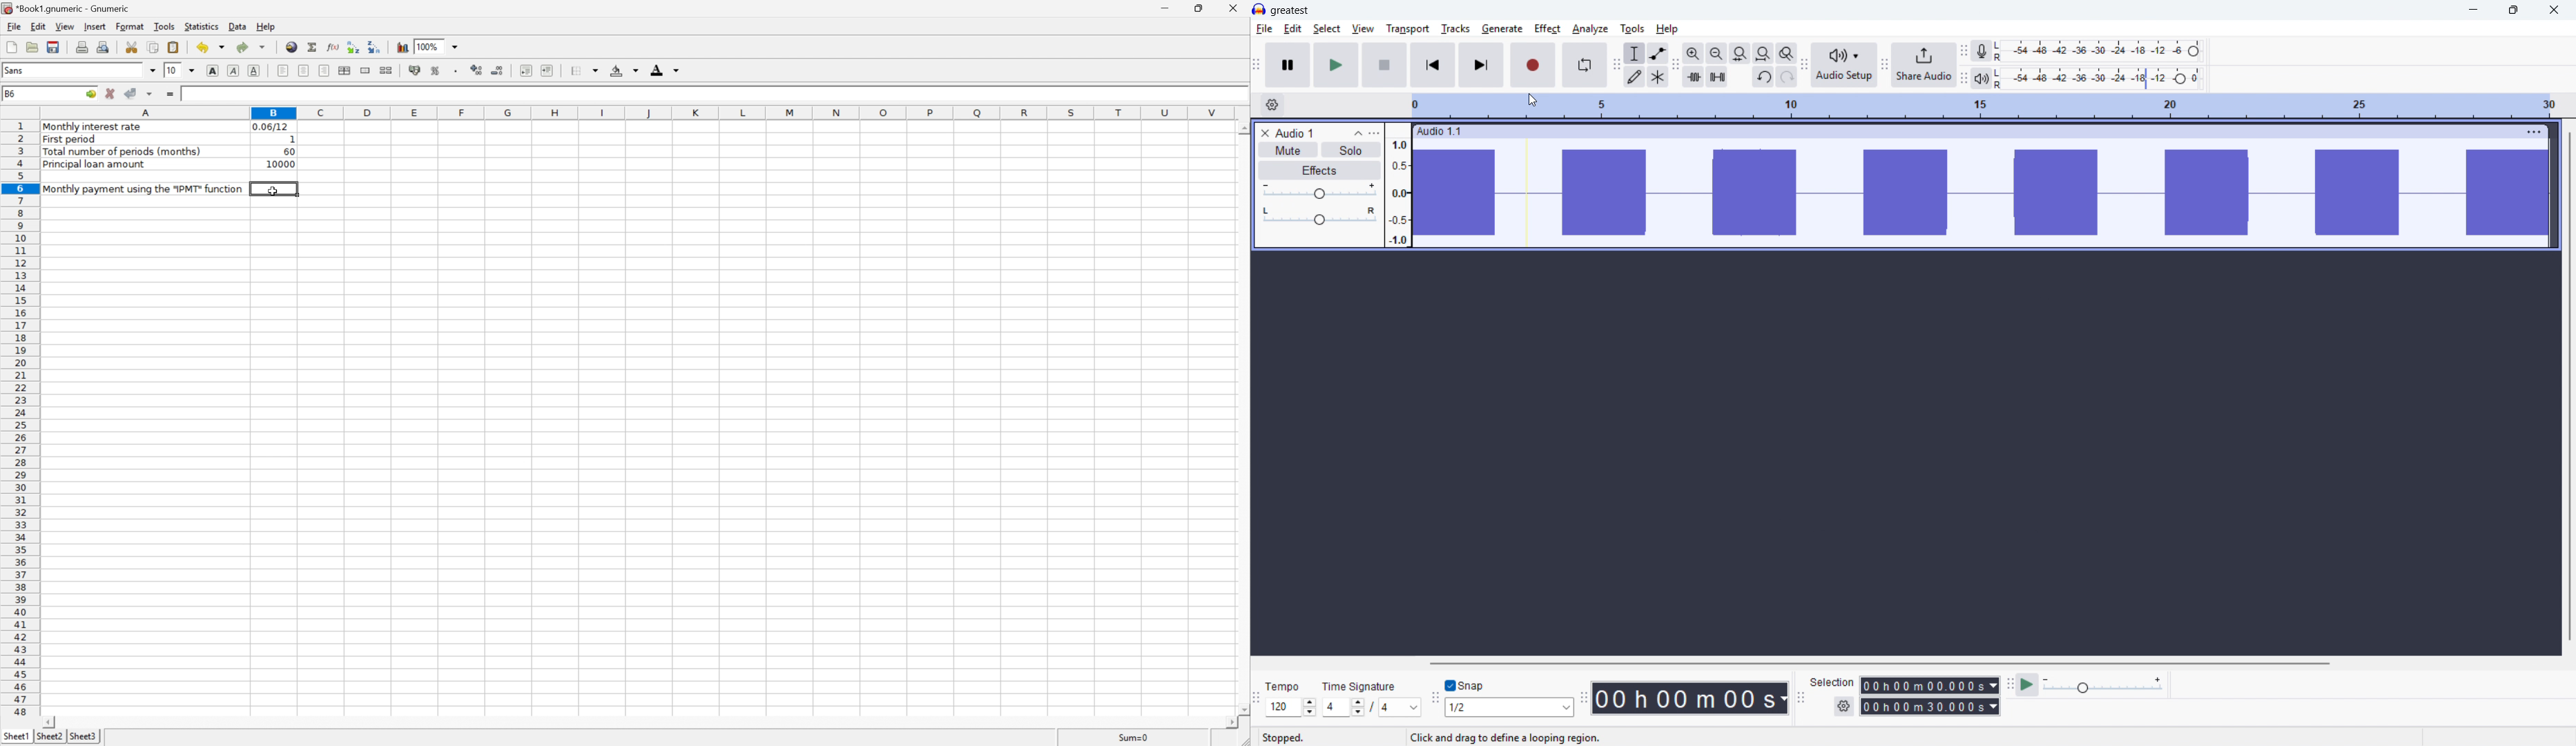 This screenshot has width=2576, height=756. I want to click on analyse, so click(1591, 29).